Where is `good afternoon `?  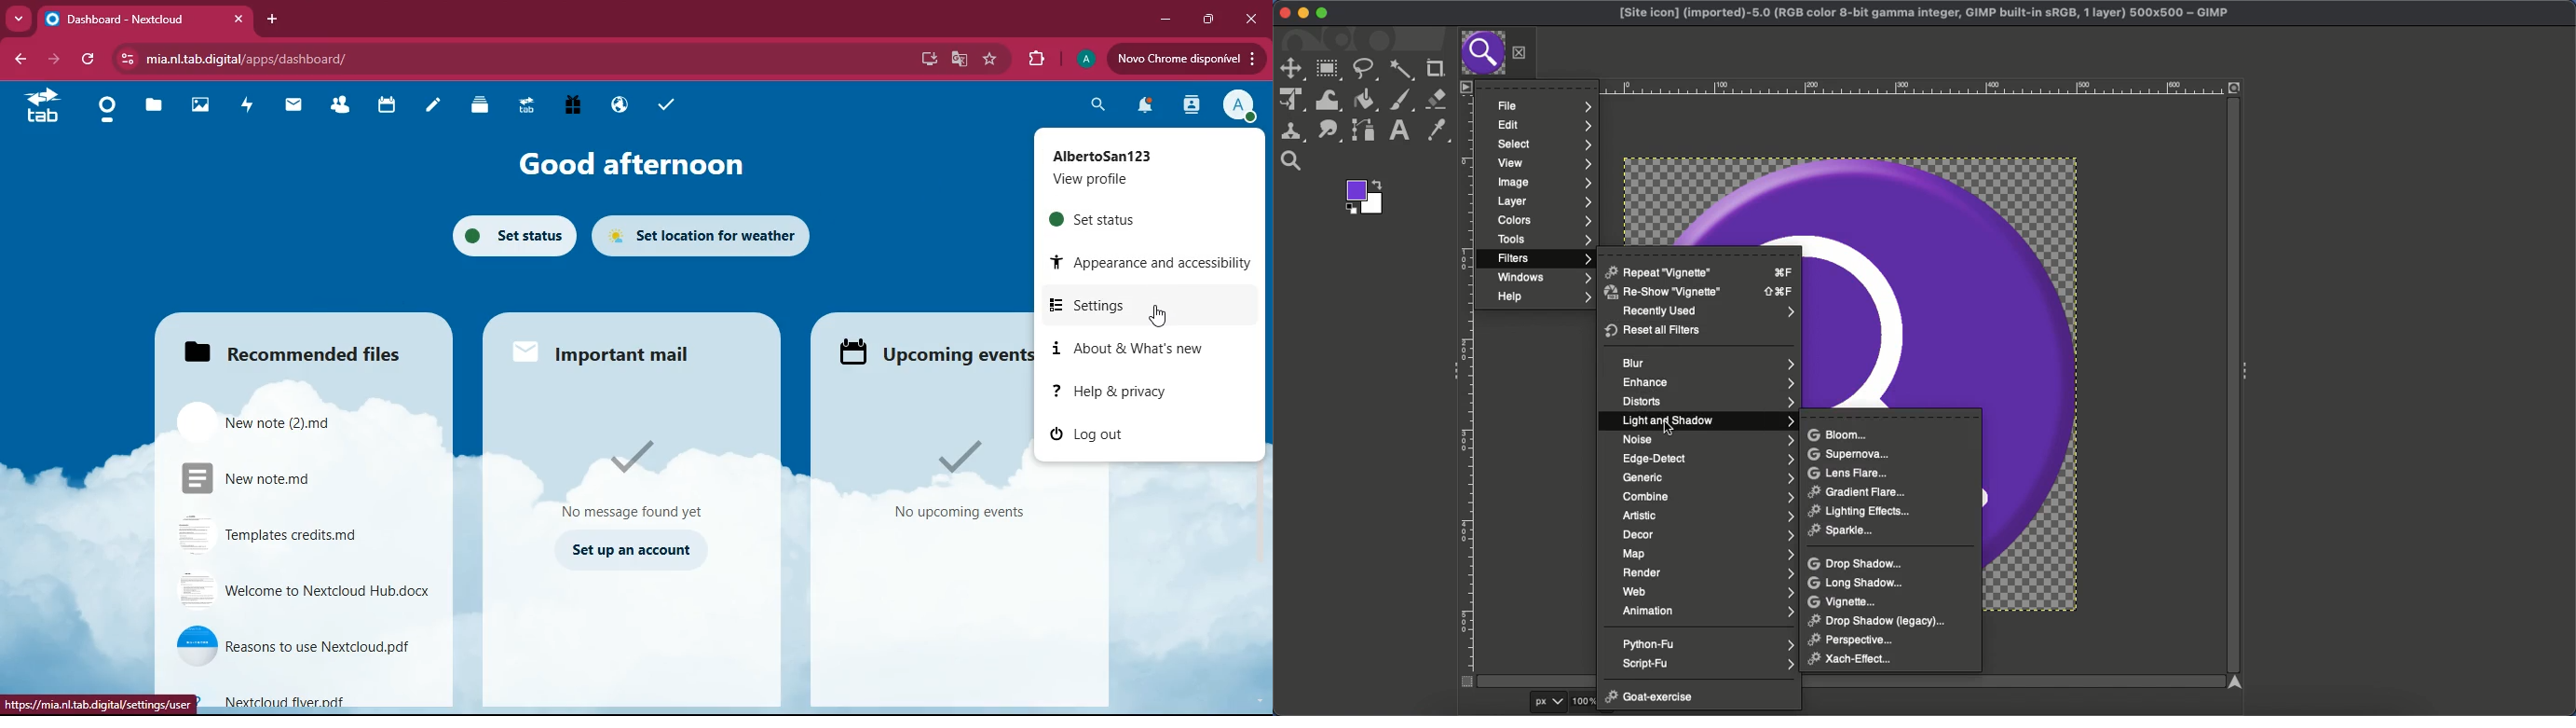
good afternoon  is located at coordinates (629, 161).